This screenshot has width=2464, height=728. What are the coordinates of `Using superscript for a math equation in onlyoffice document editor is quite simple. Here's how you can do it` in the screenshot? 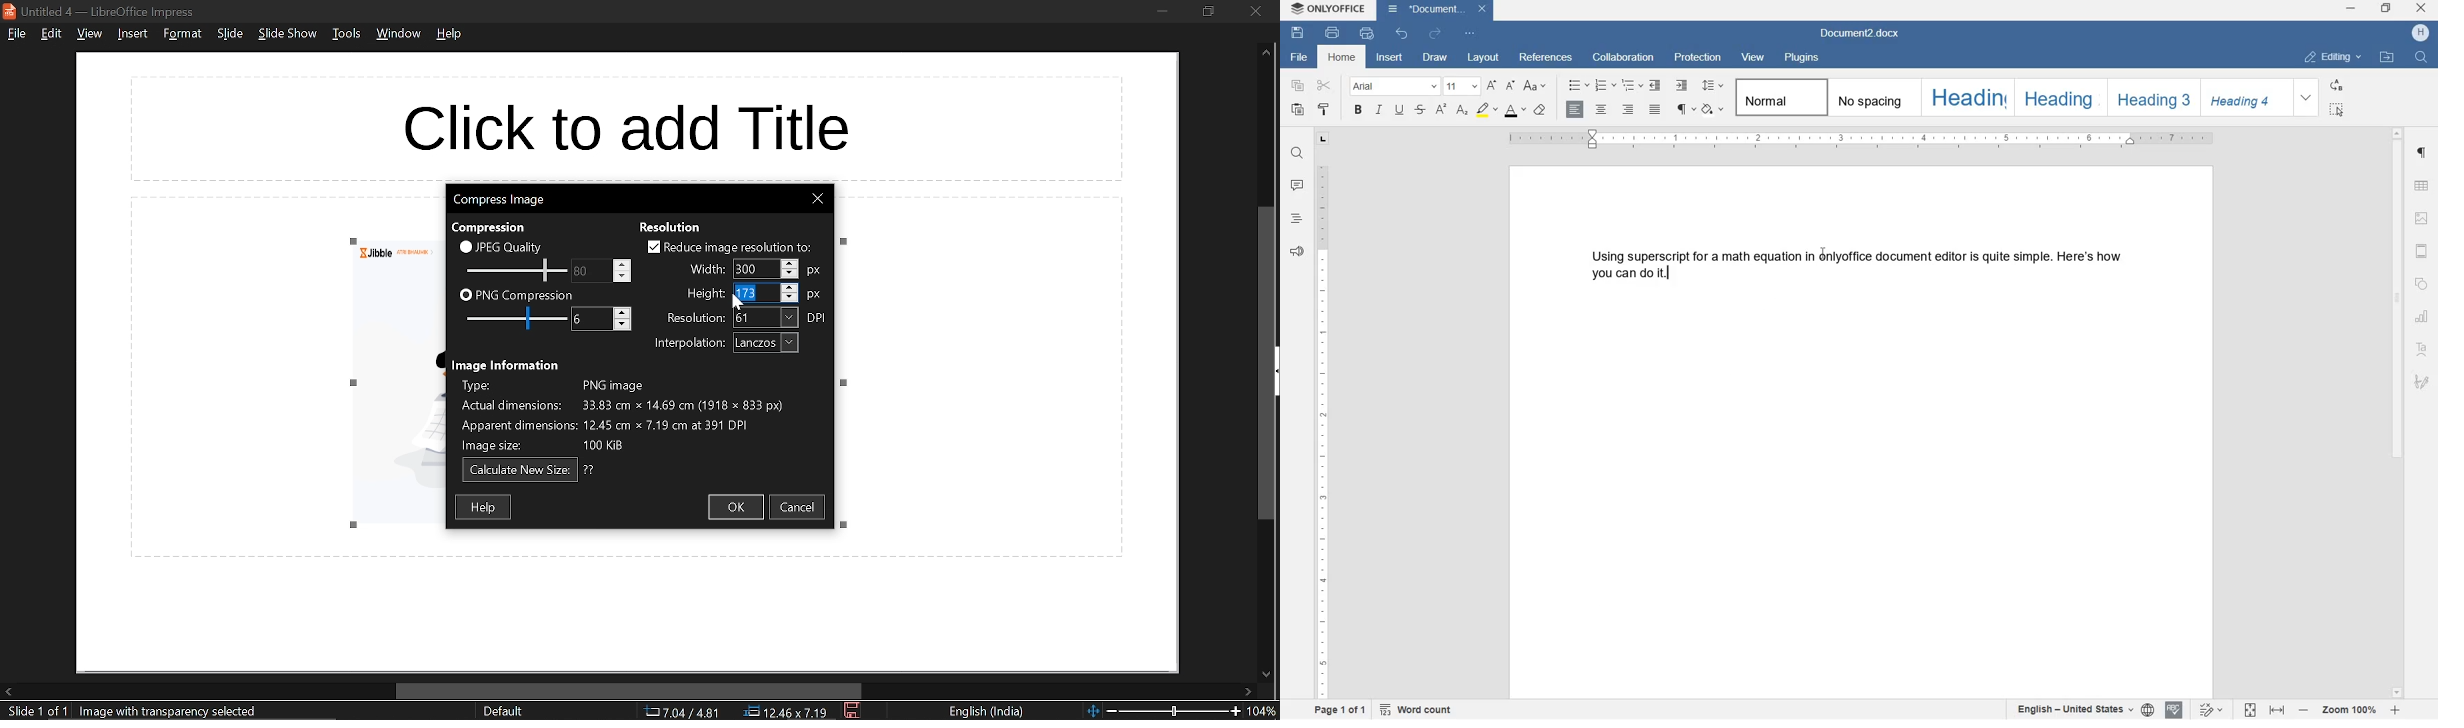 It's located at (1857, 264).